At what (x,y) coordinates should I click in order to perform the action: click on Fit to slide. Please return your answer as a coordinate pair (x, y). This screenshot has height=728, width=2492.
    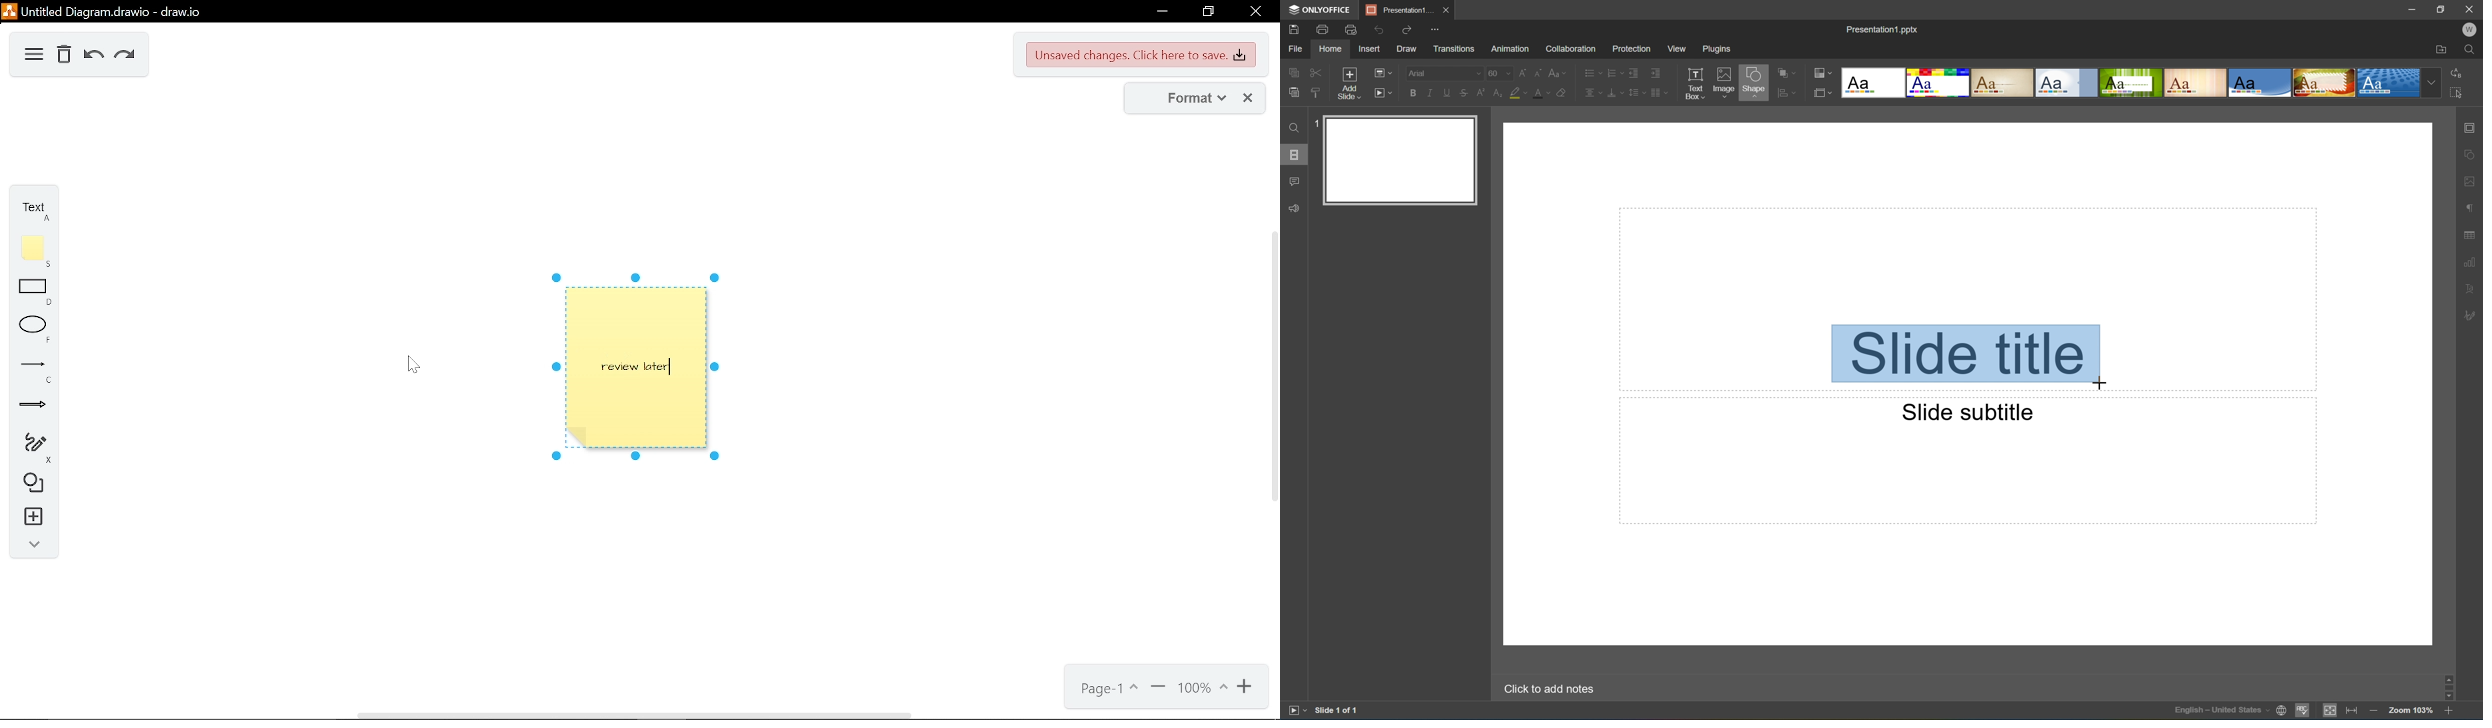
    Looking at the image, I should click on (2332, 713).